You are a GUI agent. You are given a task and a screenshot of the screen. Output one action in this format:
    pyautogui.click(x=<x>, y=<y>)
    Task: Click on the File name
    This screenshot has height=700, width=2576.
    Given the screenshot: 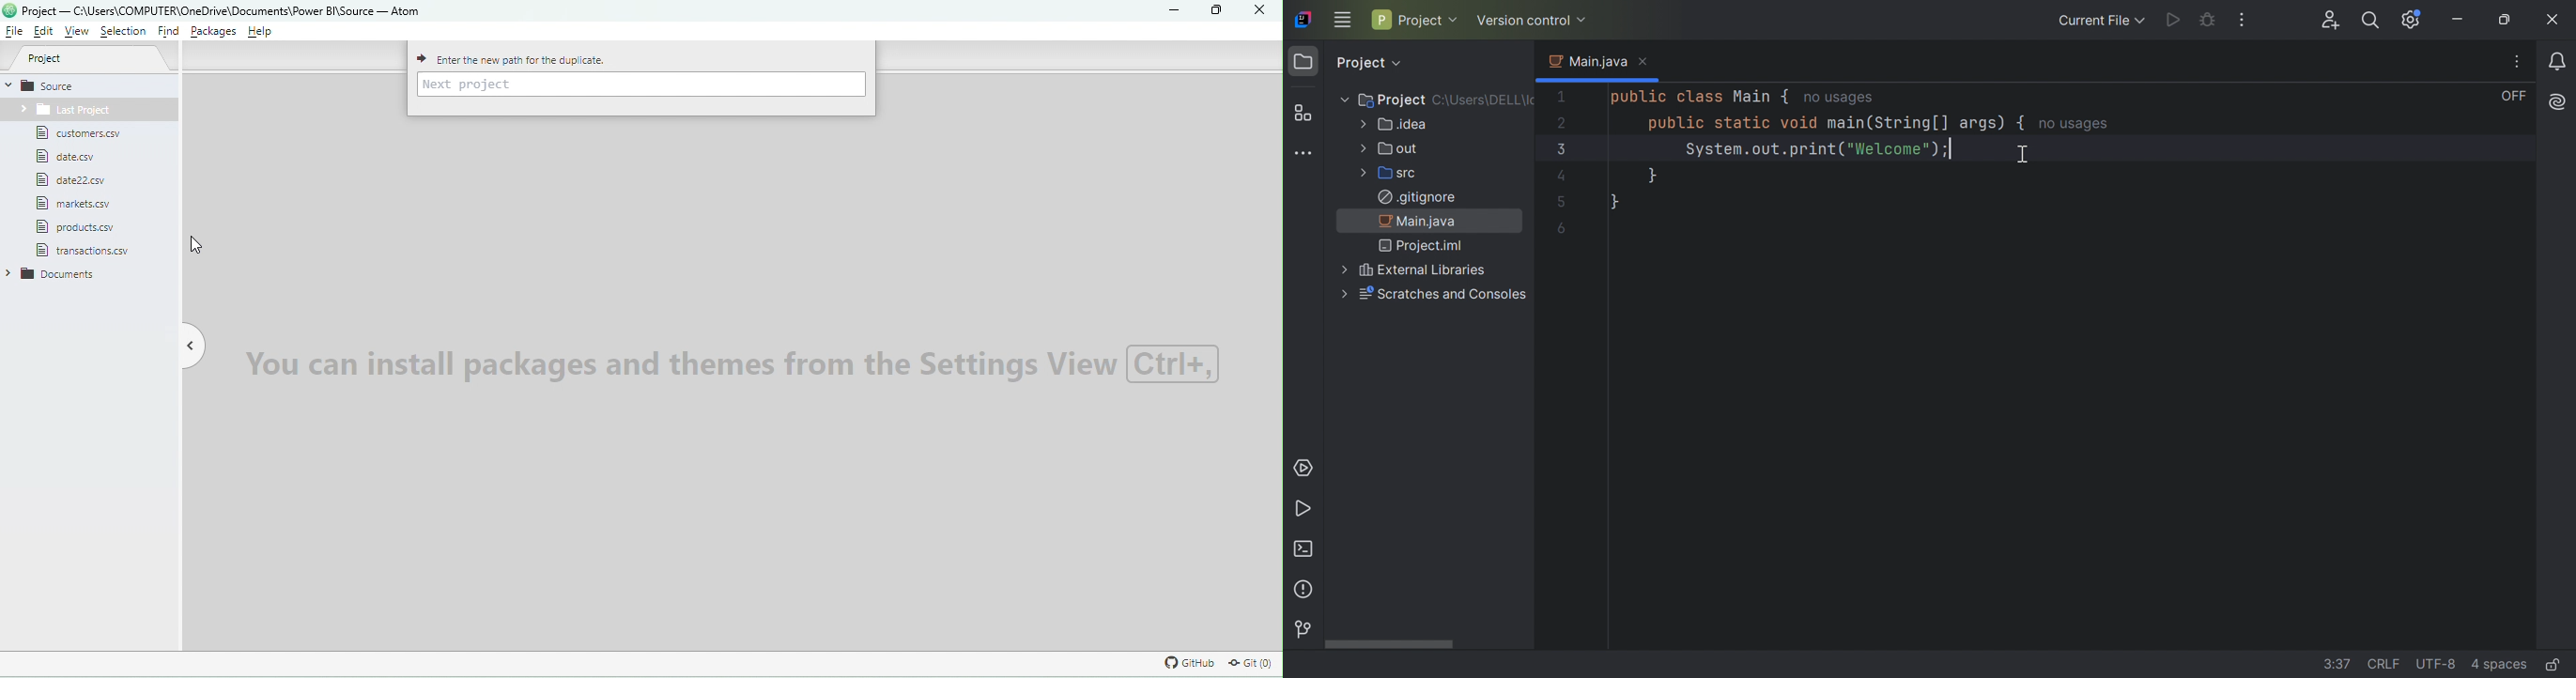 What is the action you would take?
    pyautogui.click(x=224, y=10)
    